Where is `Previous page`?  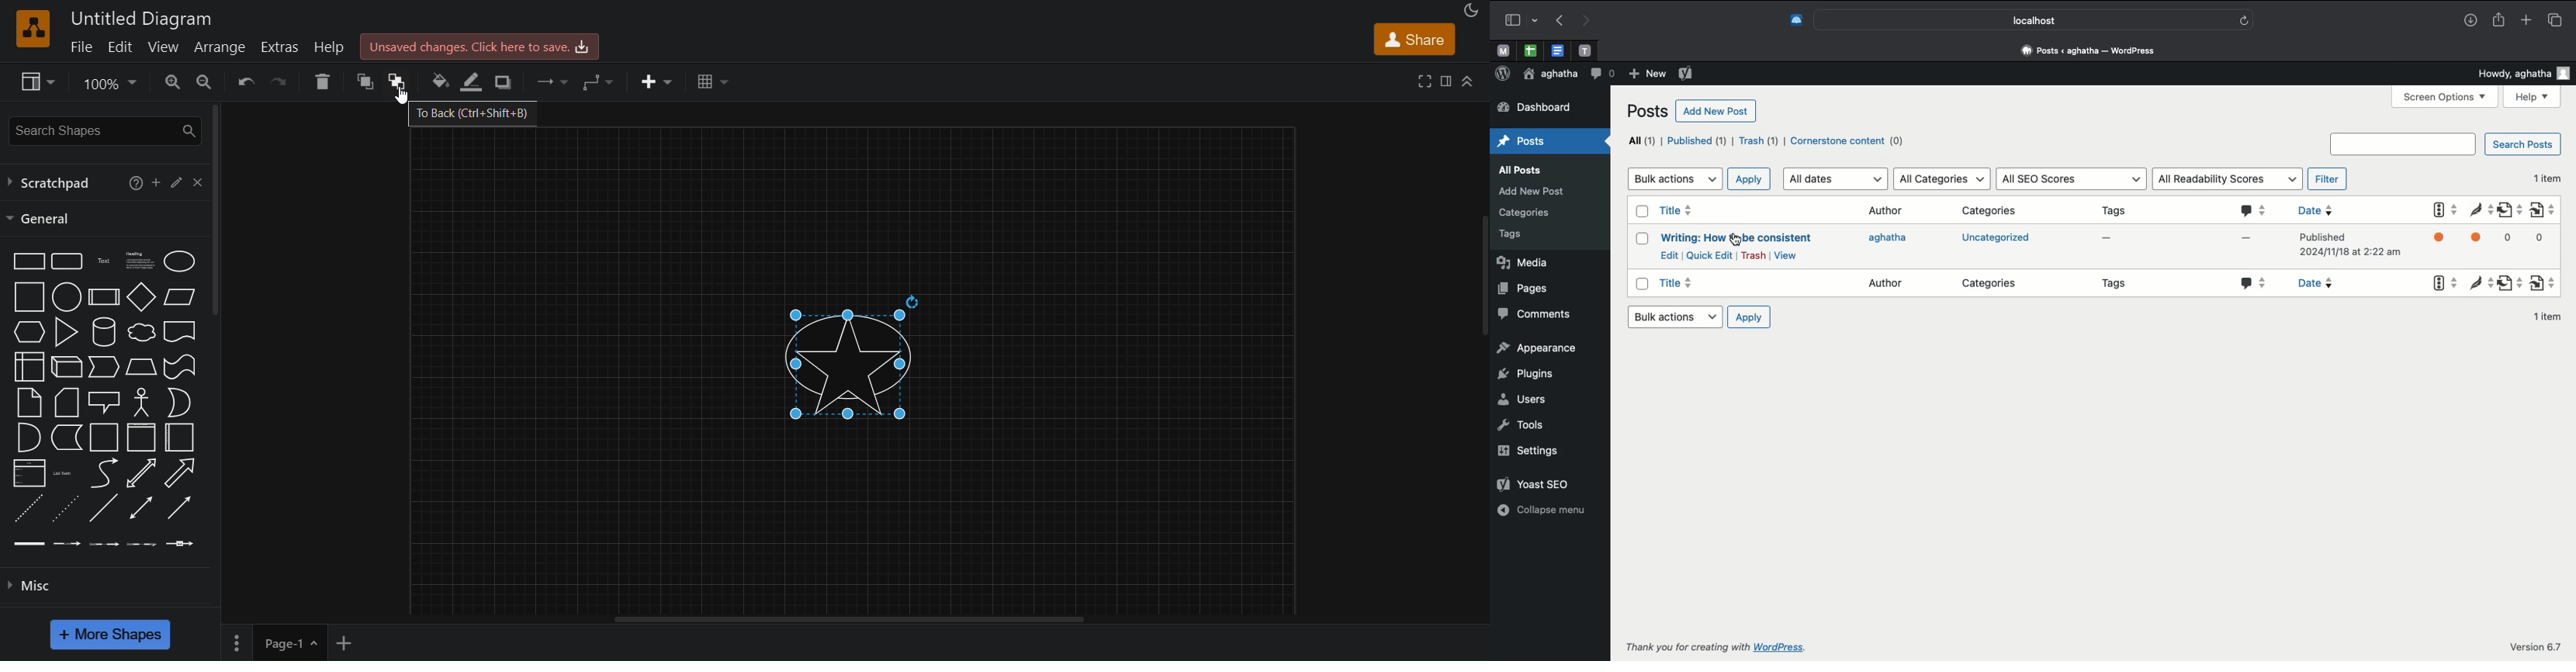 Previous page is located at coordinates (1557, 21).